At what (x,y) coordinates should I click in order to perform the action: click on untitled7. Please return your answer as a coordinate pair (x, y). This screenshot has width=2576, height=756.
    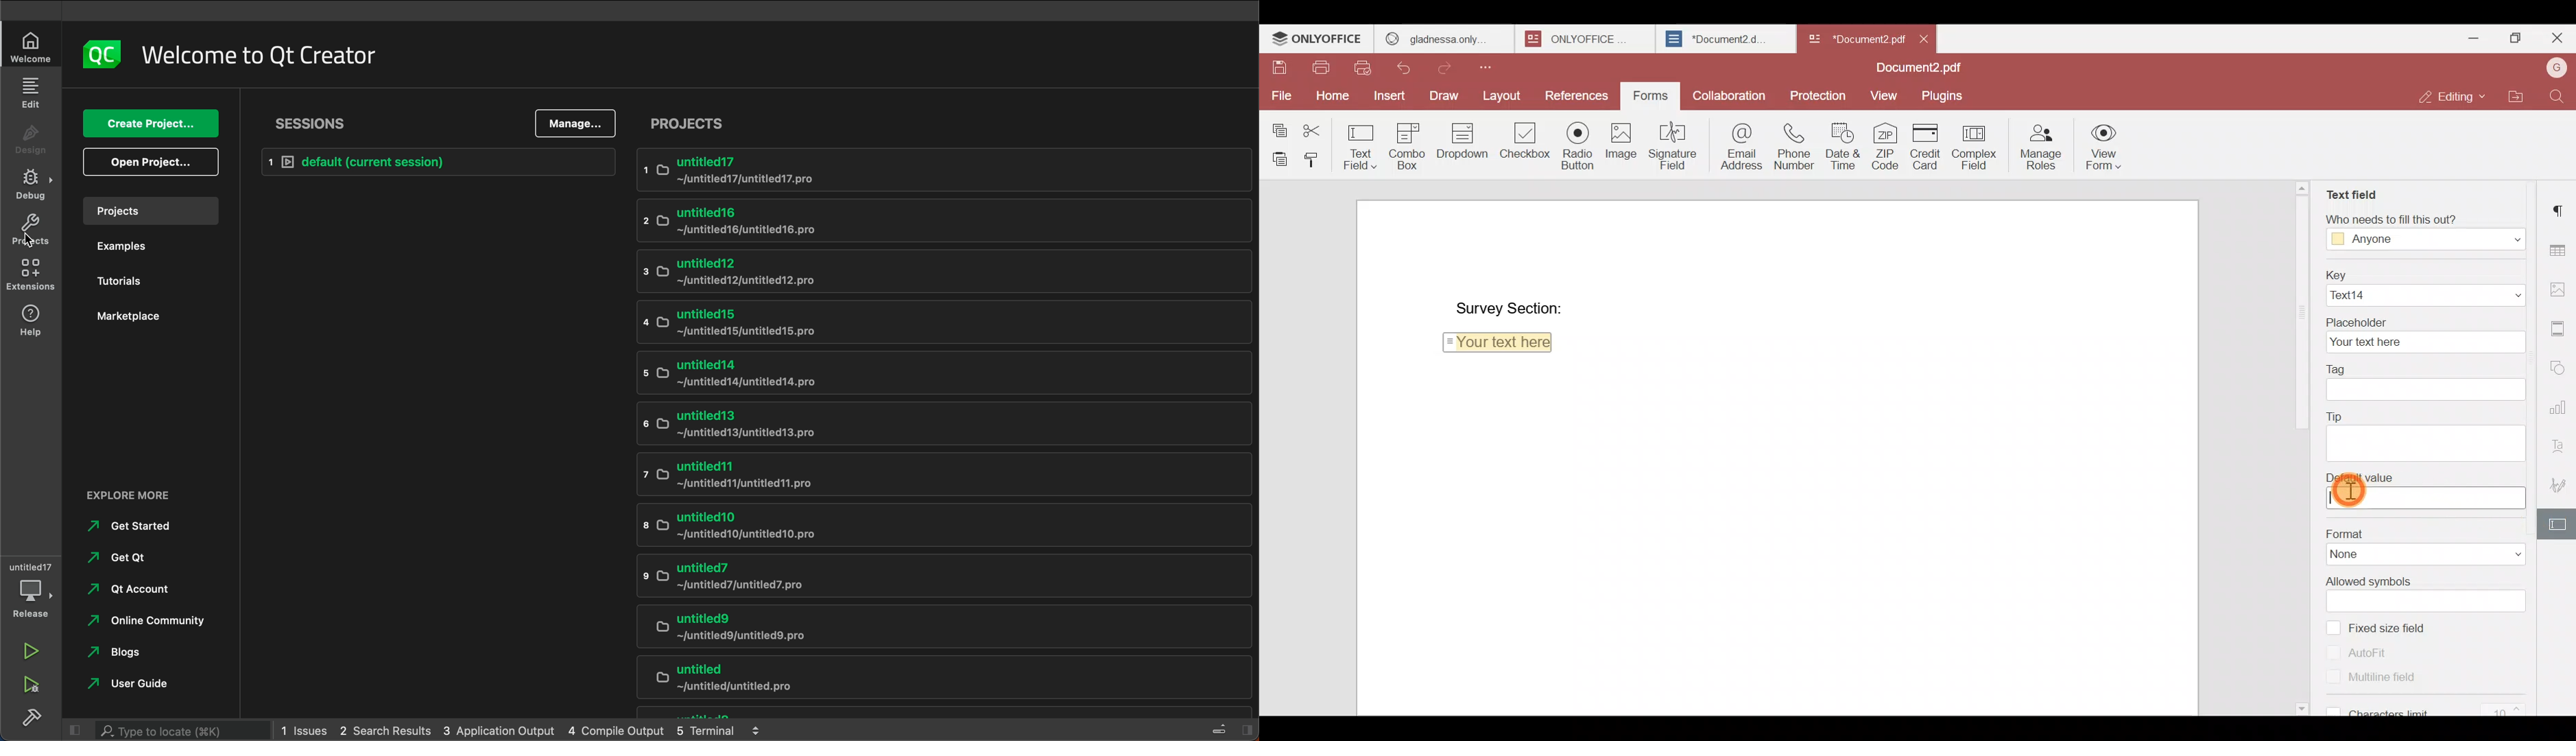
    Looking at the image, I should click on (924, 575).